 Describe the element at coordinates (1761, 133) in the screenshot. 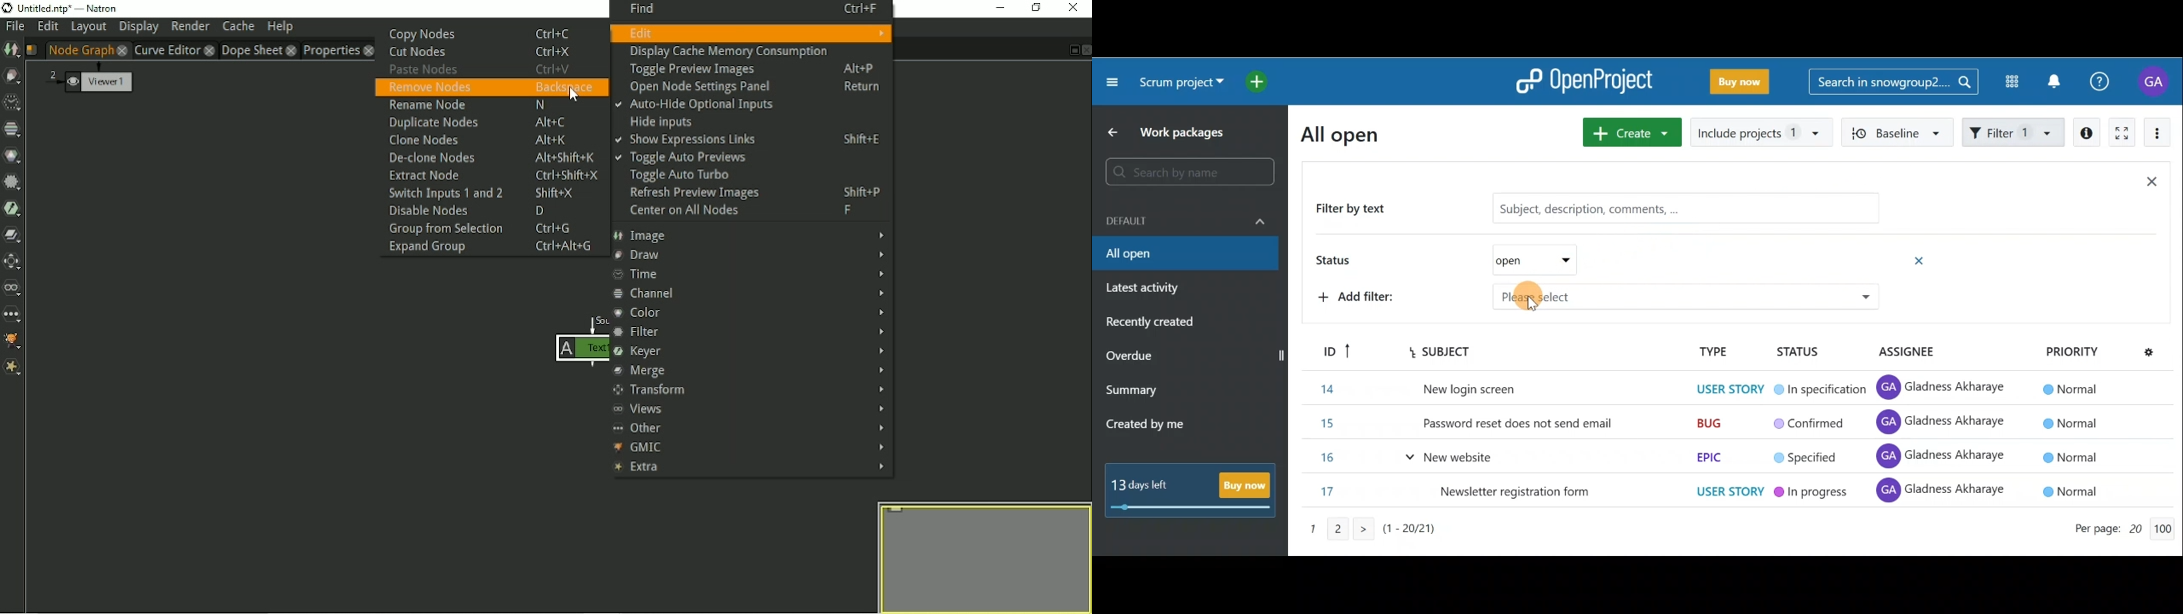

I see `Include projects` at that location.